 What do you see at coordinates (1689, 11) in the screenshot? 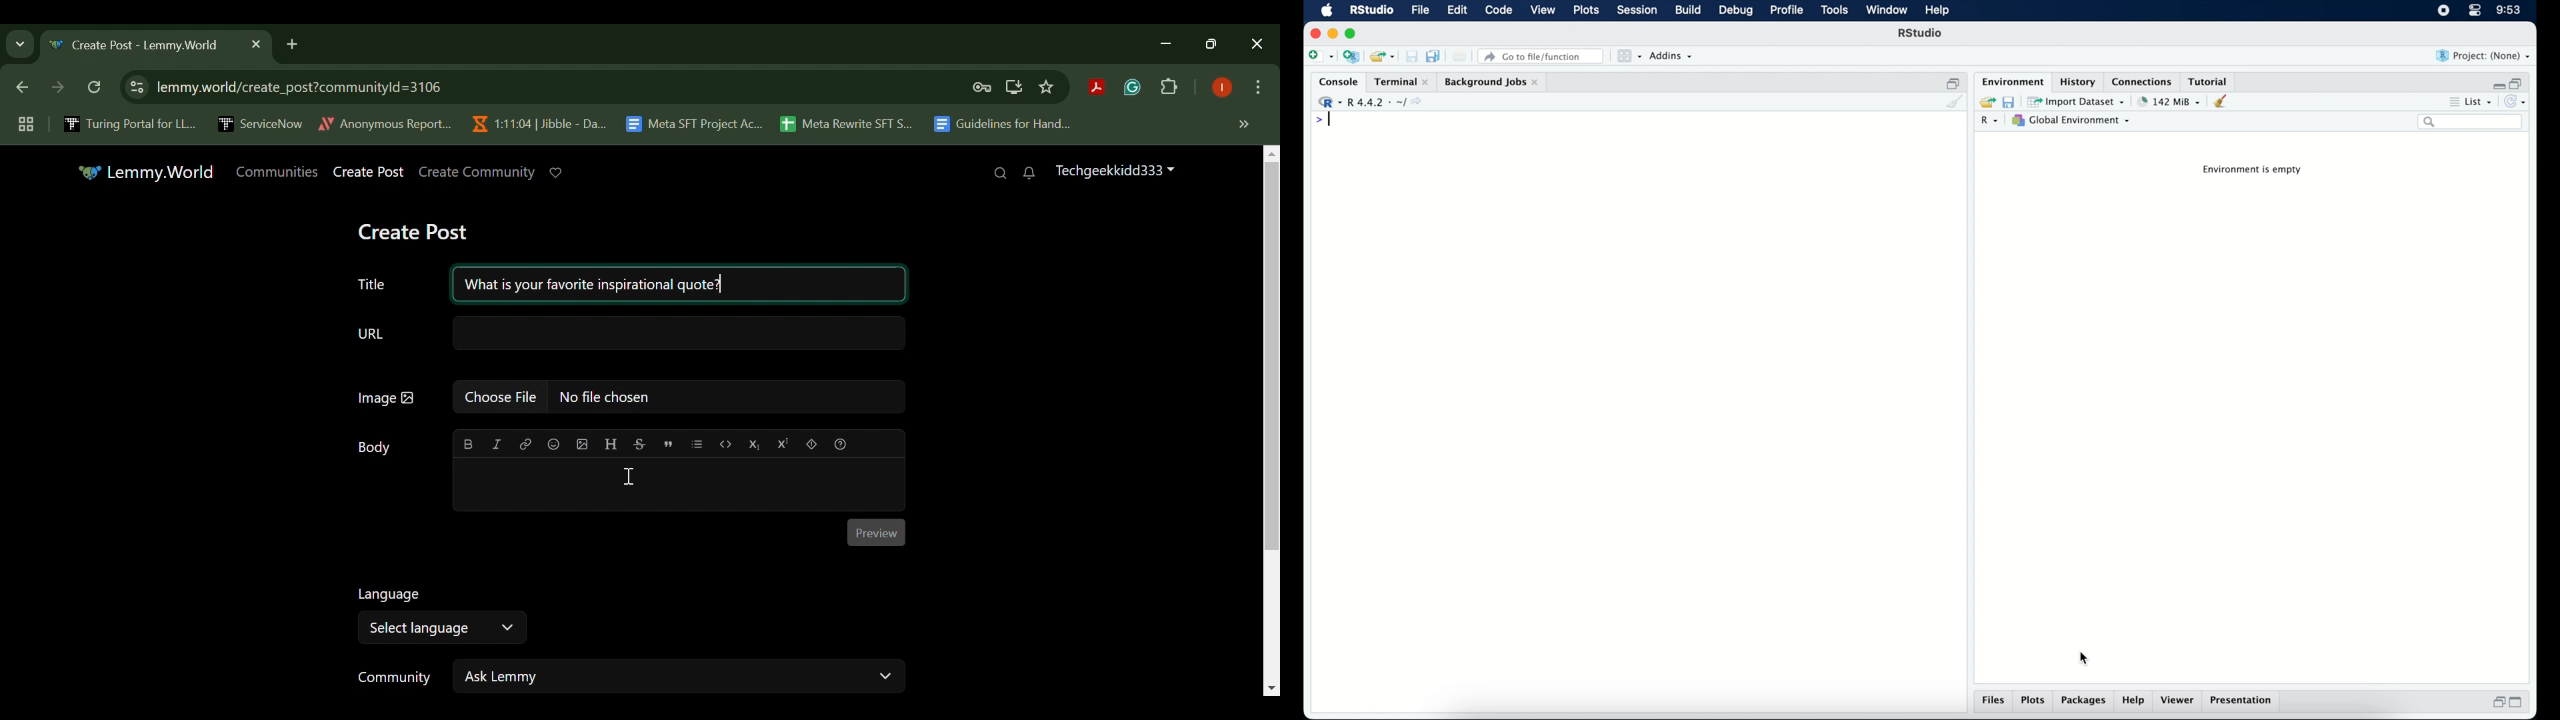
I see `build` at bounding box center [1689, 11].